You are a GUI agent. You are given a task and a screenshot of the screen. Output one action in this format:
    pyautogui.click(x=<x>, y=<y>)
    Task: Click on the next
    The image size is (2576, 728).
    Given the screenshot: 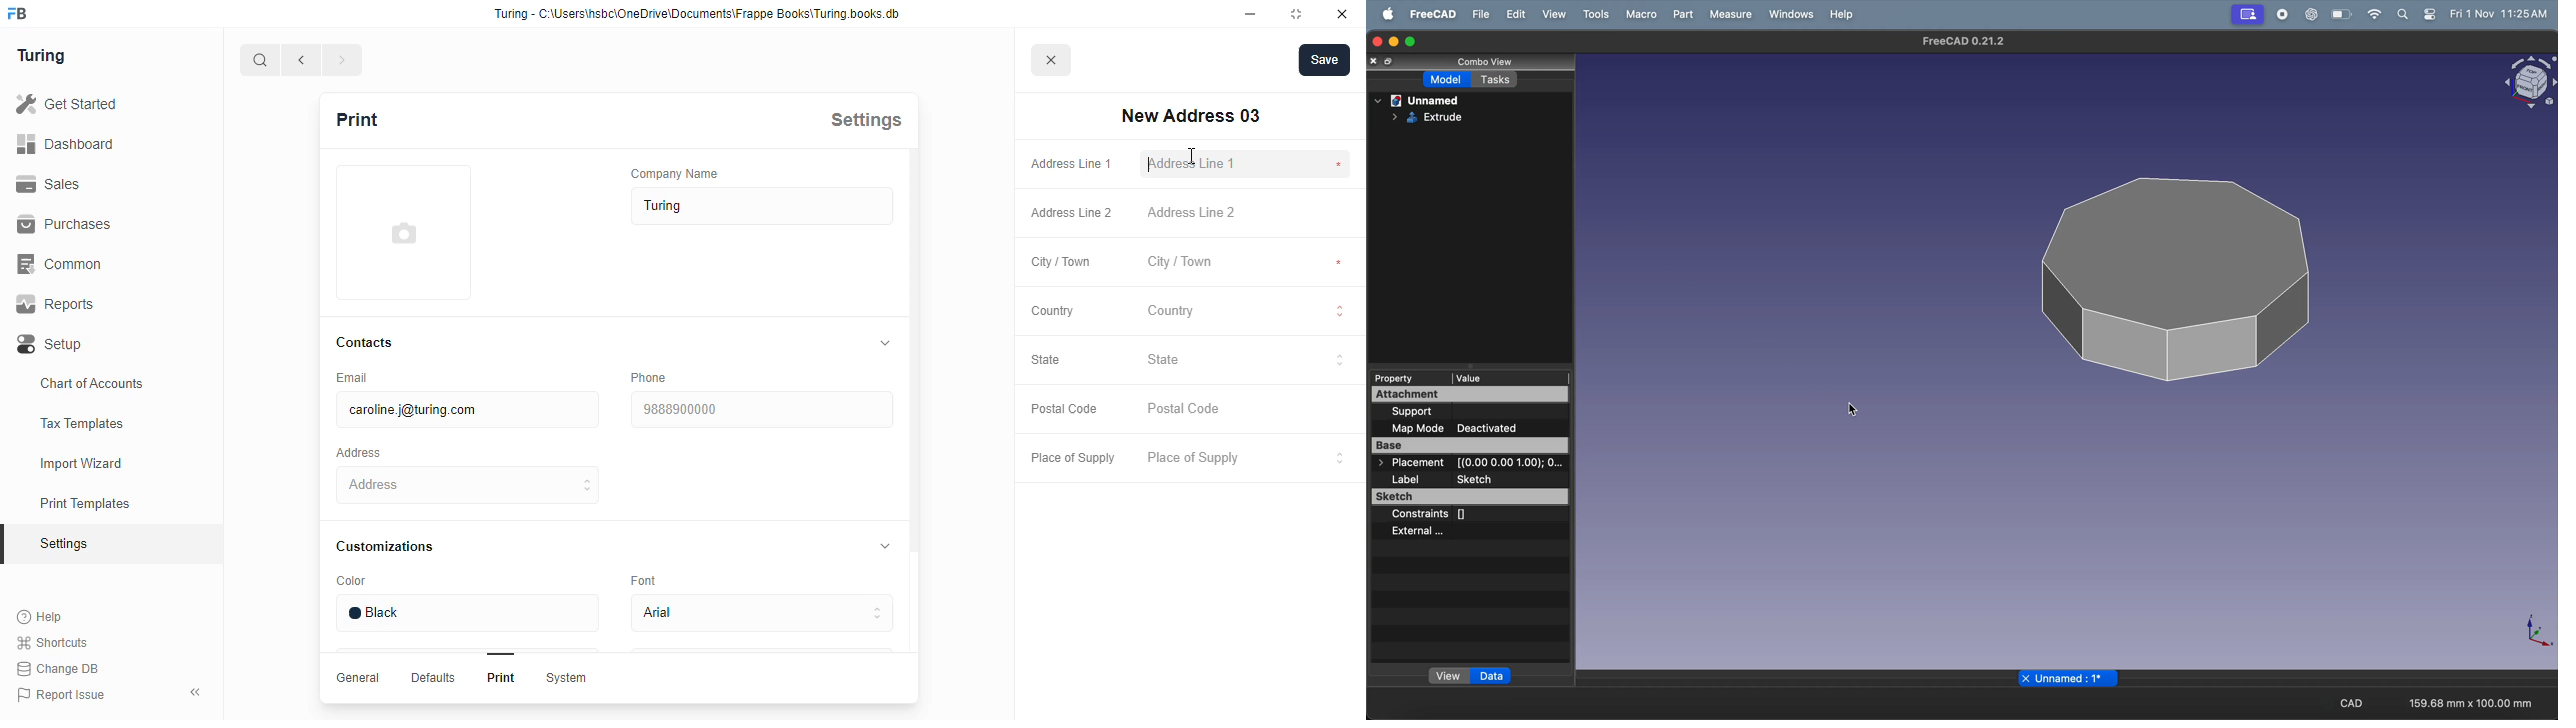 What is the action you would take?
    pyautogui.click(x=344, y=60)
    